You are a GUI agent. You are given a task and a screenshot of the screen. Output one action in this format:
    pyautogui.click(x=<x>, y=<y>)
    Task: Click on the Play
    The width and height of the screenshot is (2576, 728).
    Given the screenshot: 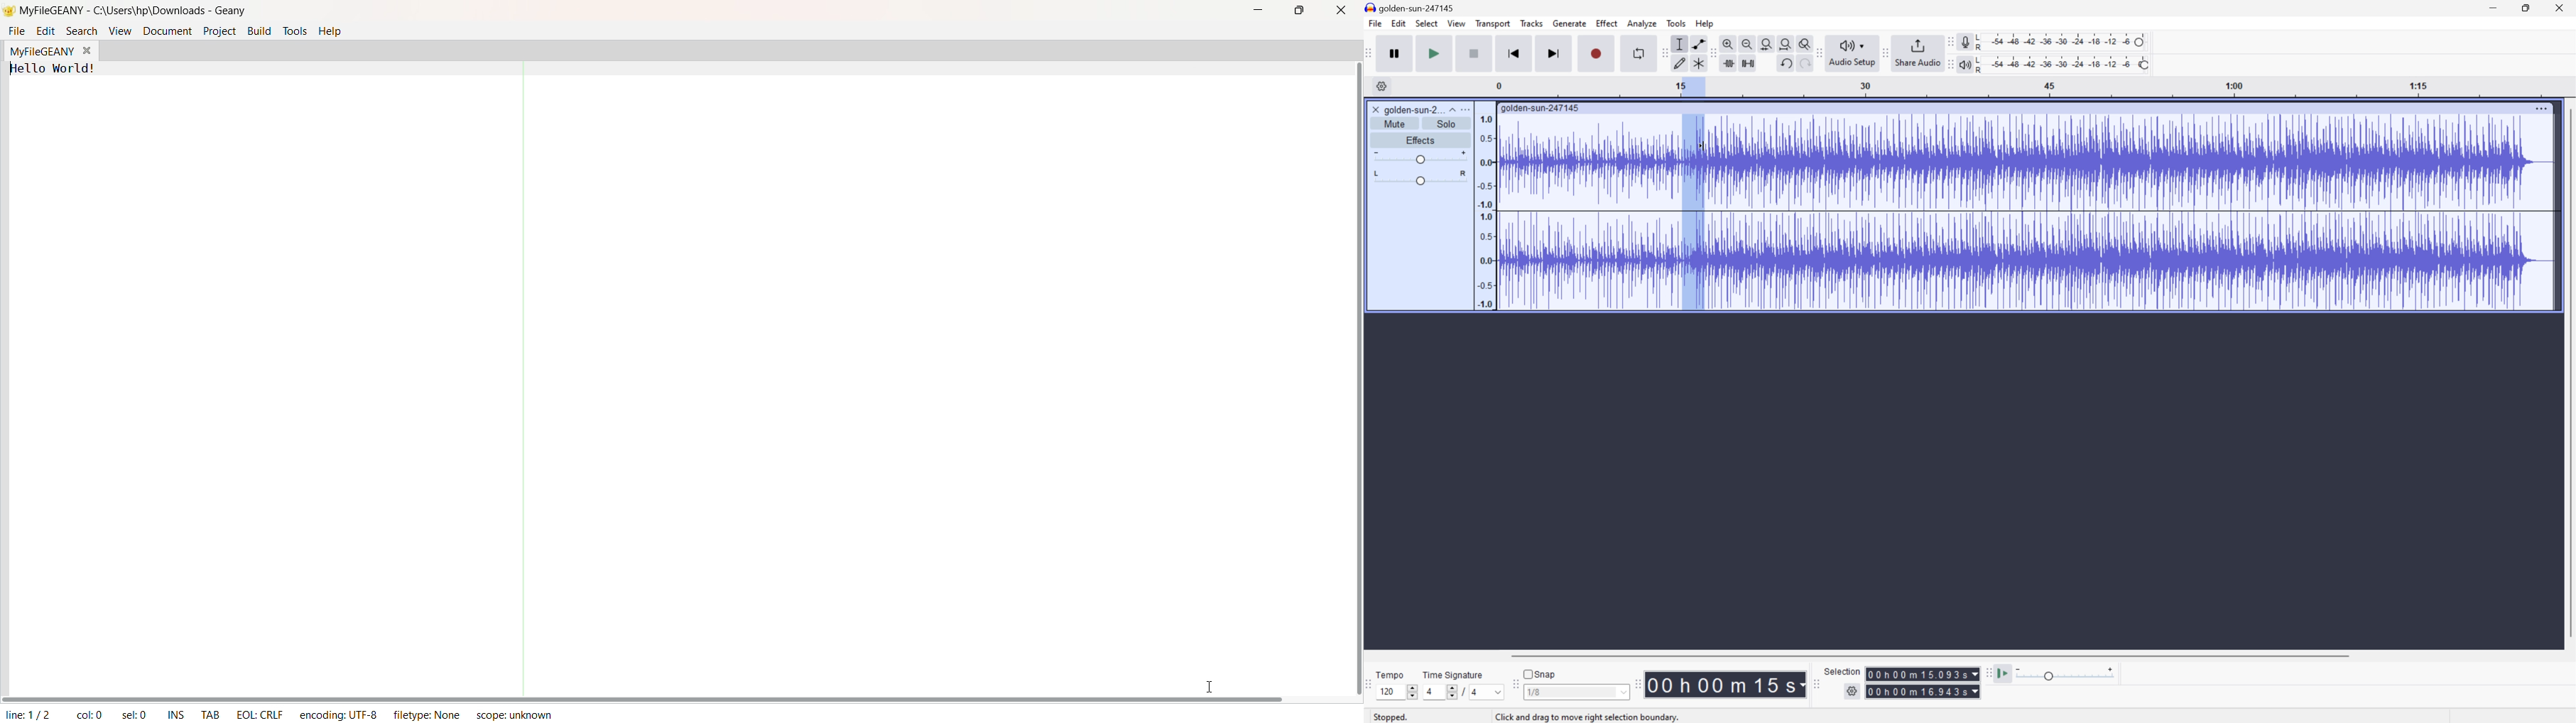 What is the action you would take?
    pyautogui.click(x=1435, y=54)
    